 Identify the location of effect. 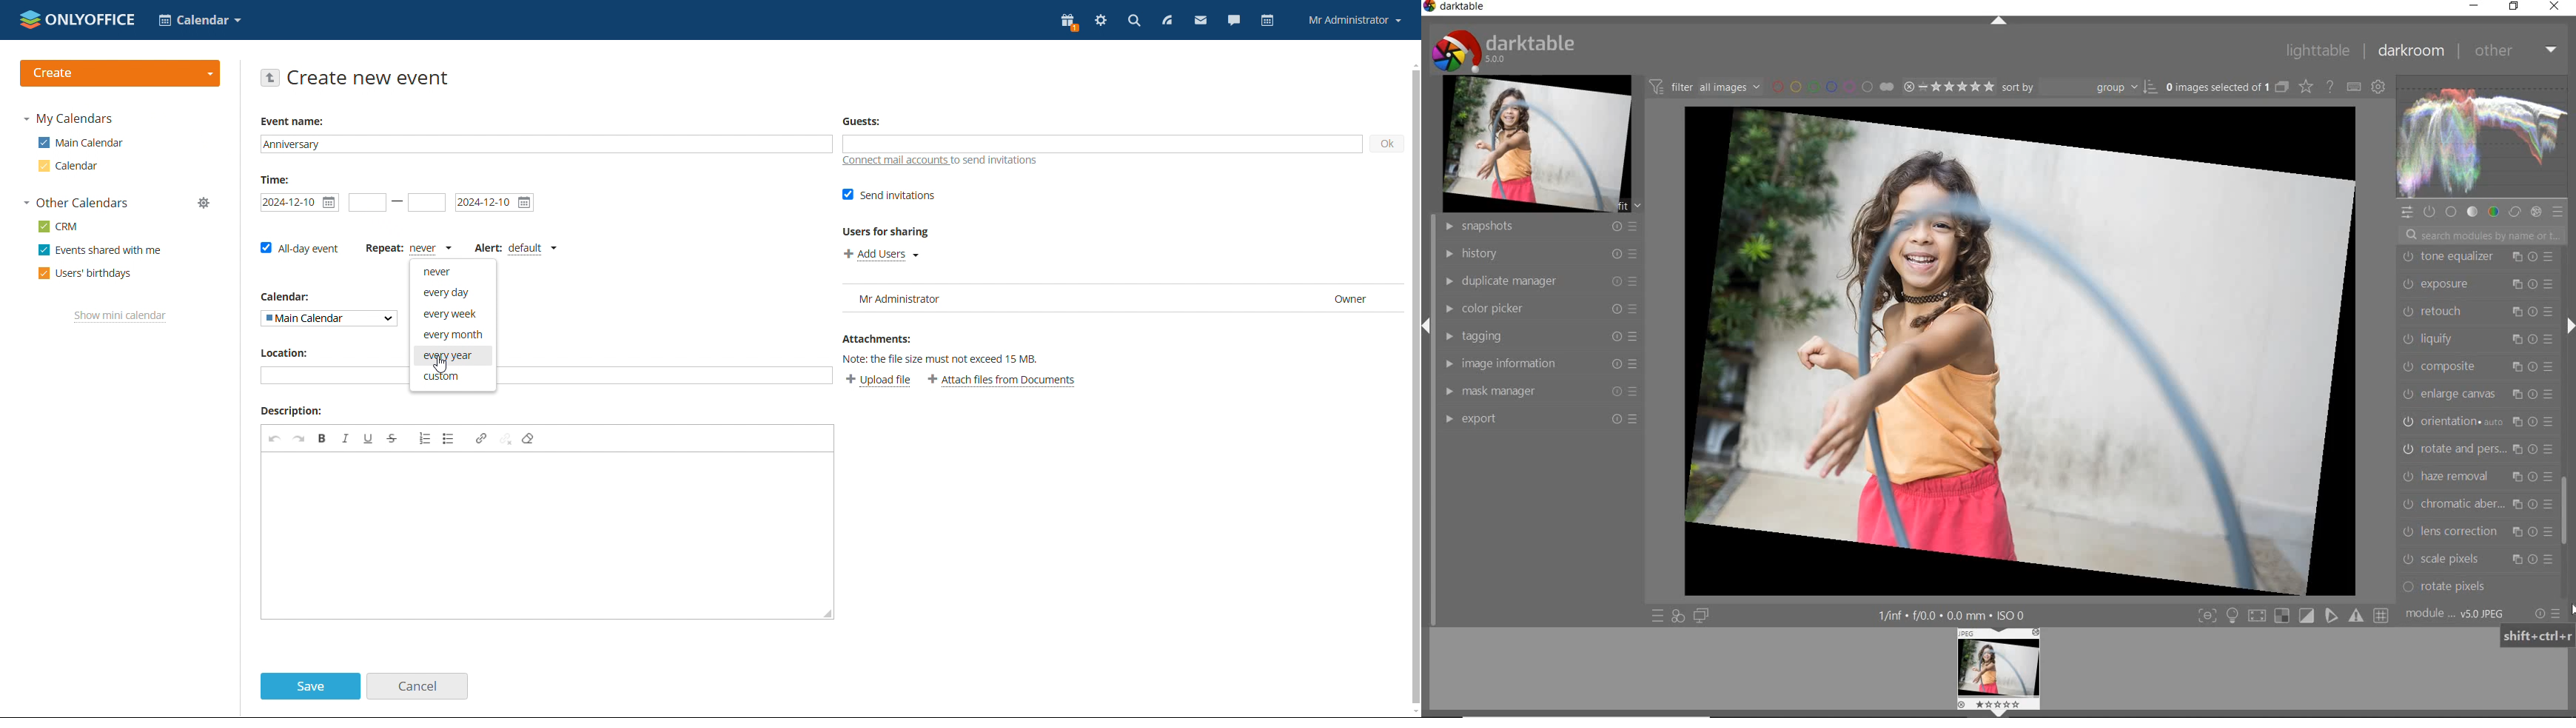
(2538, 213).